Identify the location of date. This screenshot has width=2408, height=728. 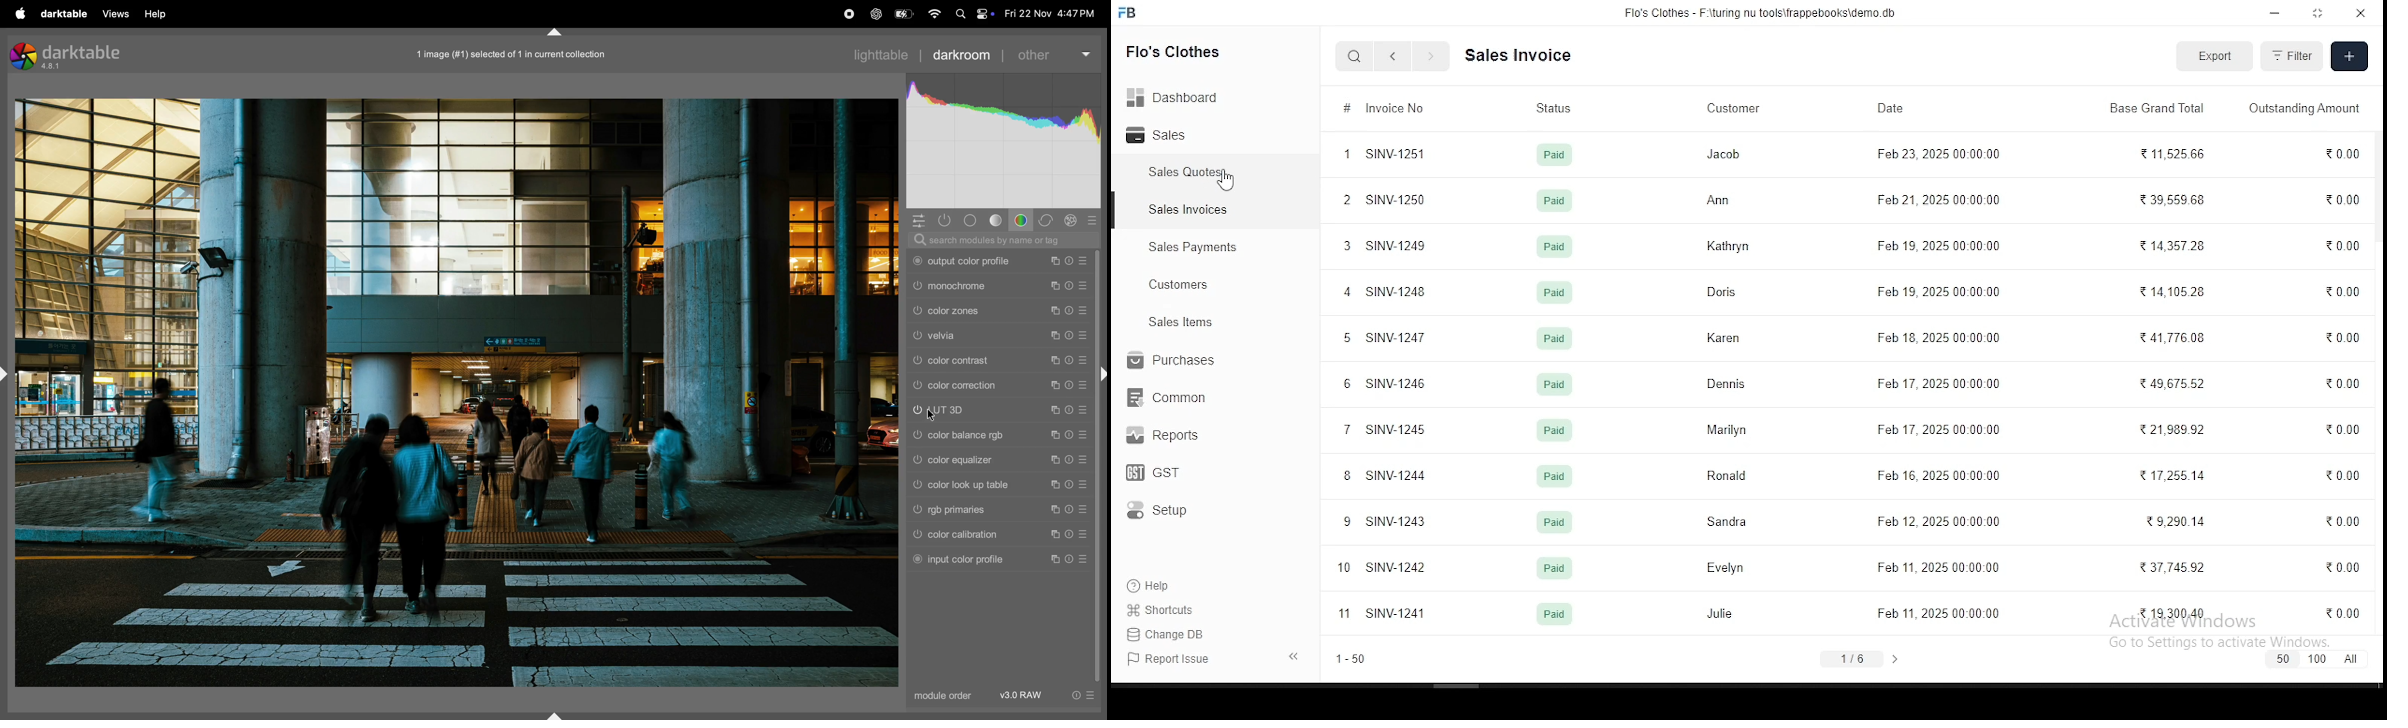
(1896, 112).